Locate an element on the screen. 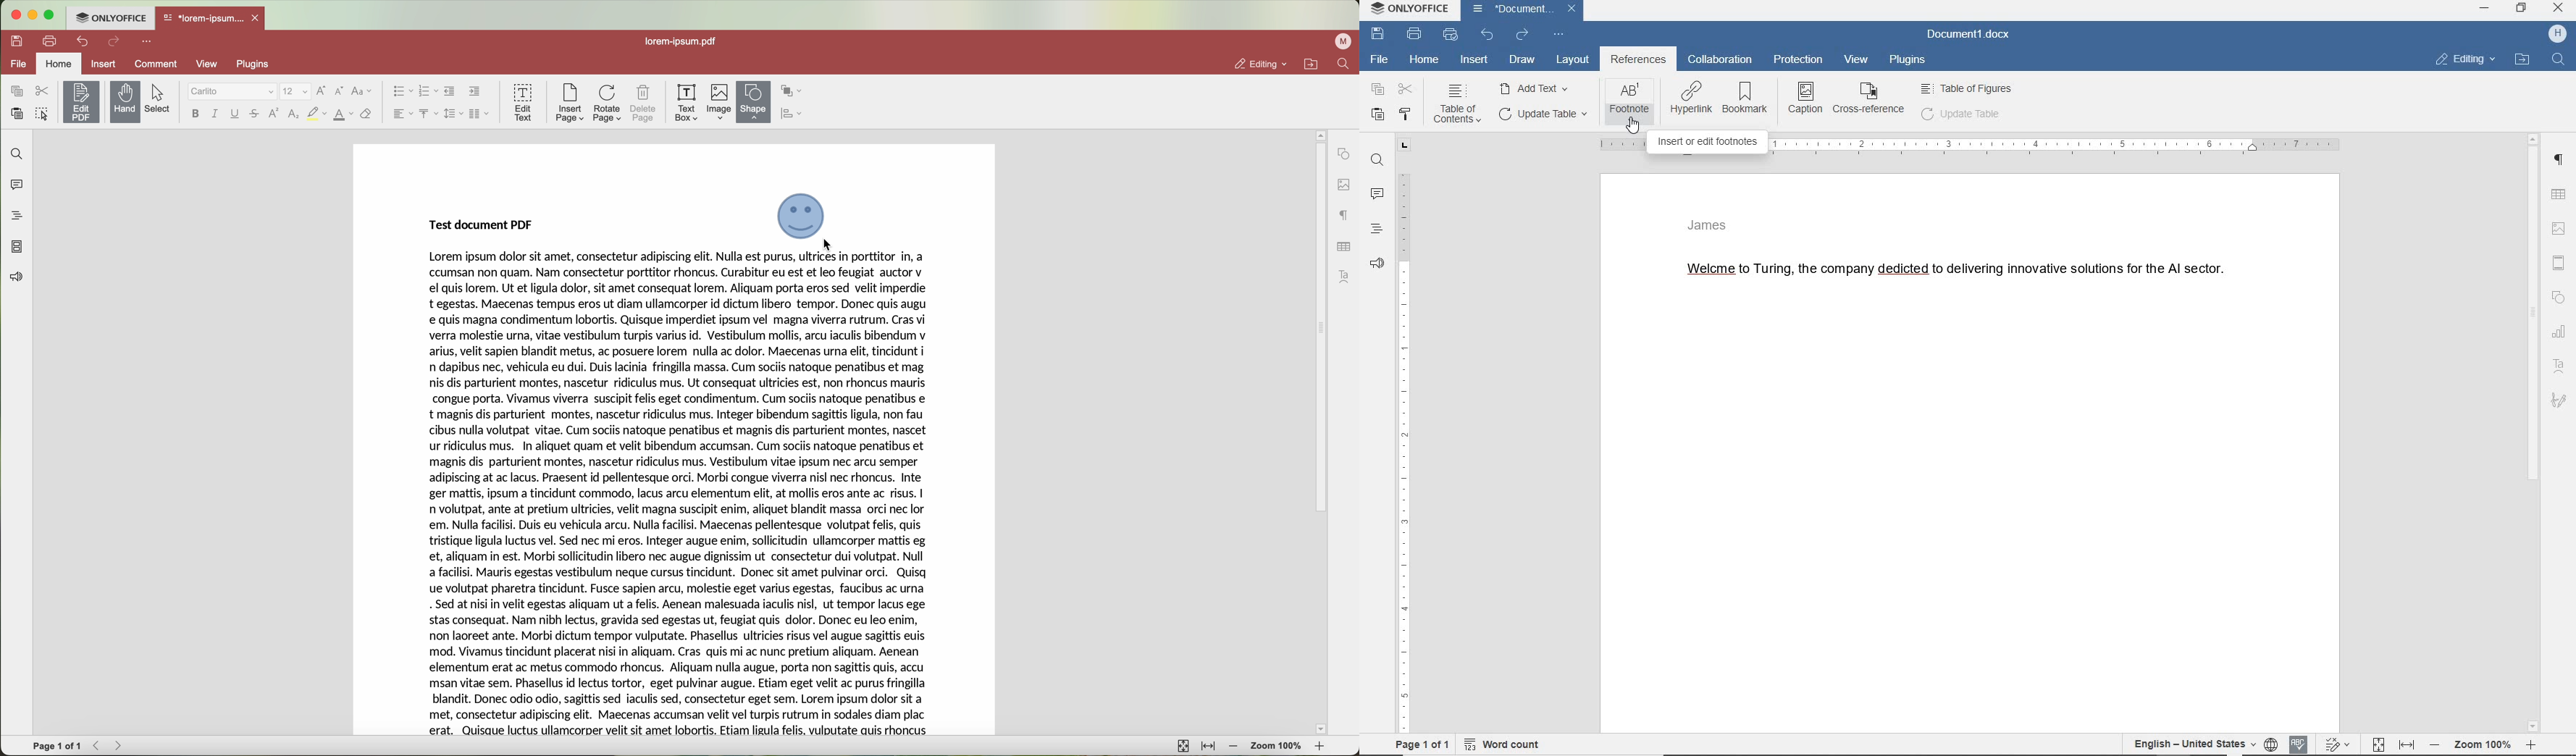  EDITING is located at coordinates (2464, 59).